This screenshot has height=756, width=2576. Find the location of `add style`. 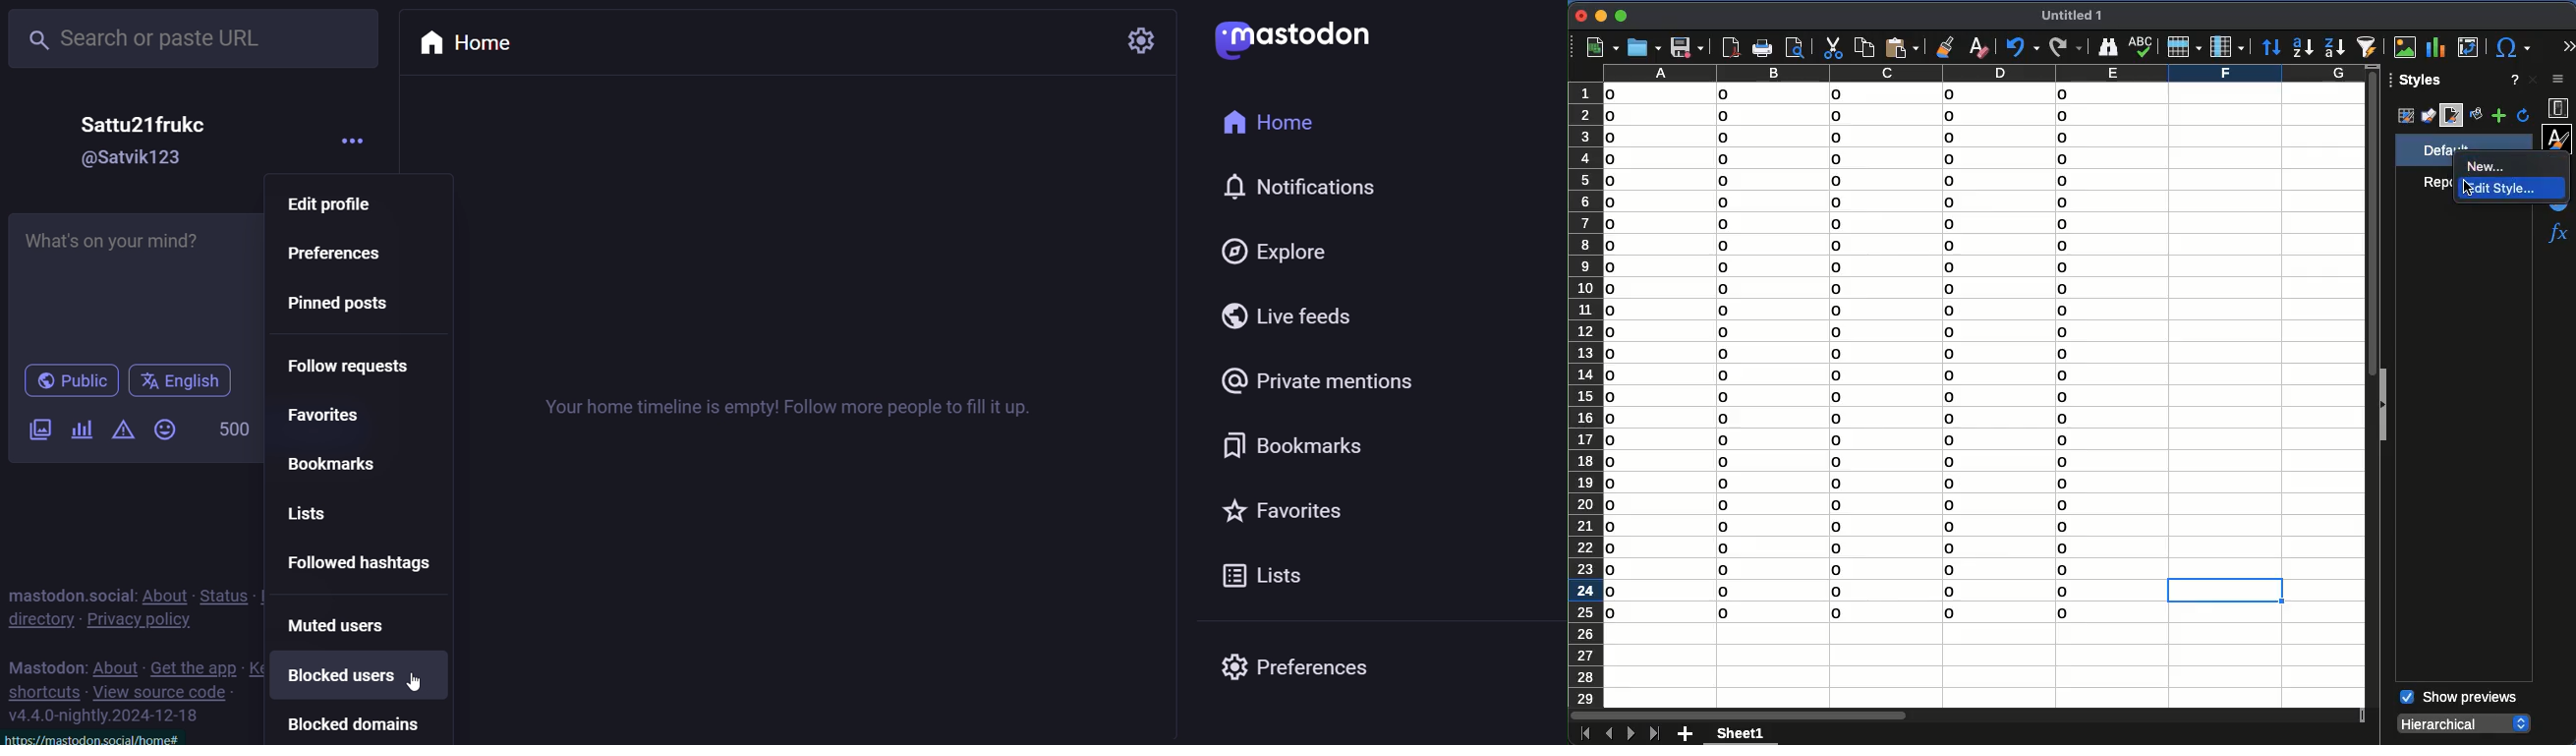

add style is located at coordinates (2499, 117).